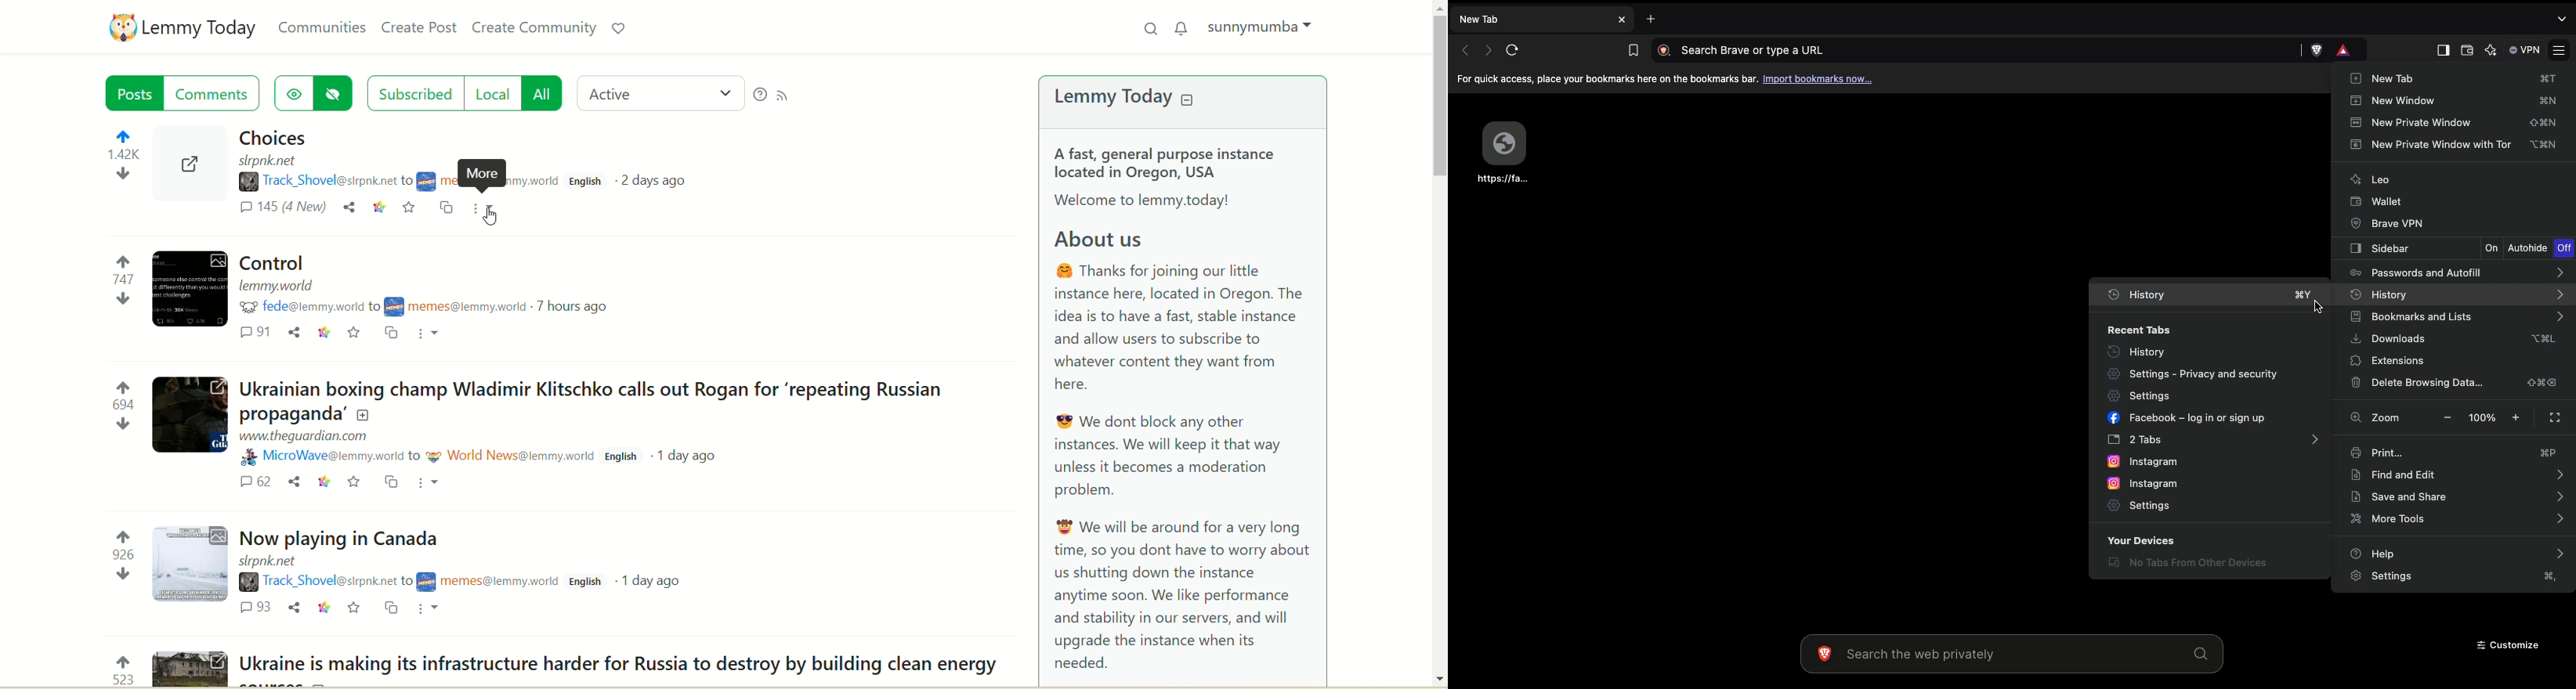 Image resolution: width=2576 pixels, height=700 pixels. What do you see at coordinates (110, 669) in the screenshot?
I see `votes up and down` at bounding box center [110, 669].